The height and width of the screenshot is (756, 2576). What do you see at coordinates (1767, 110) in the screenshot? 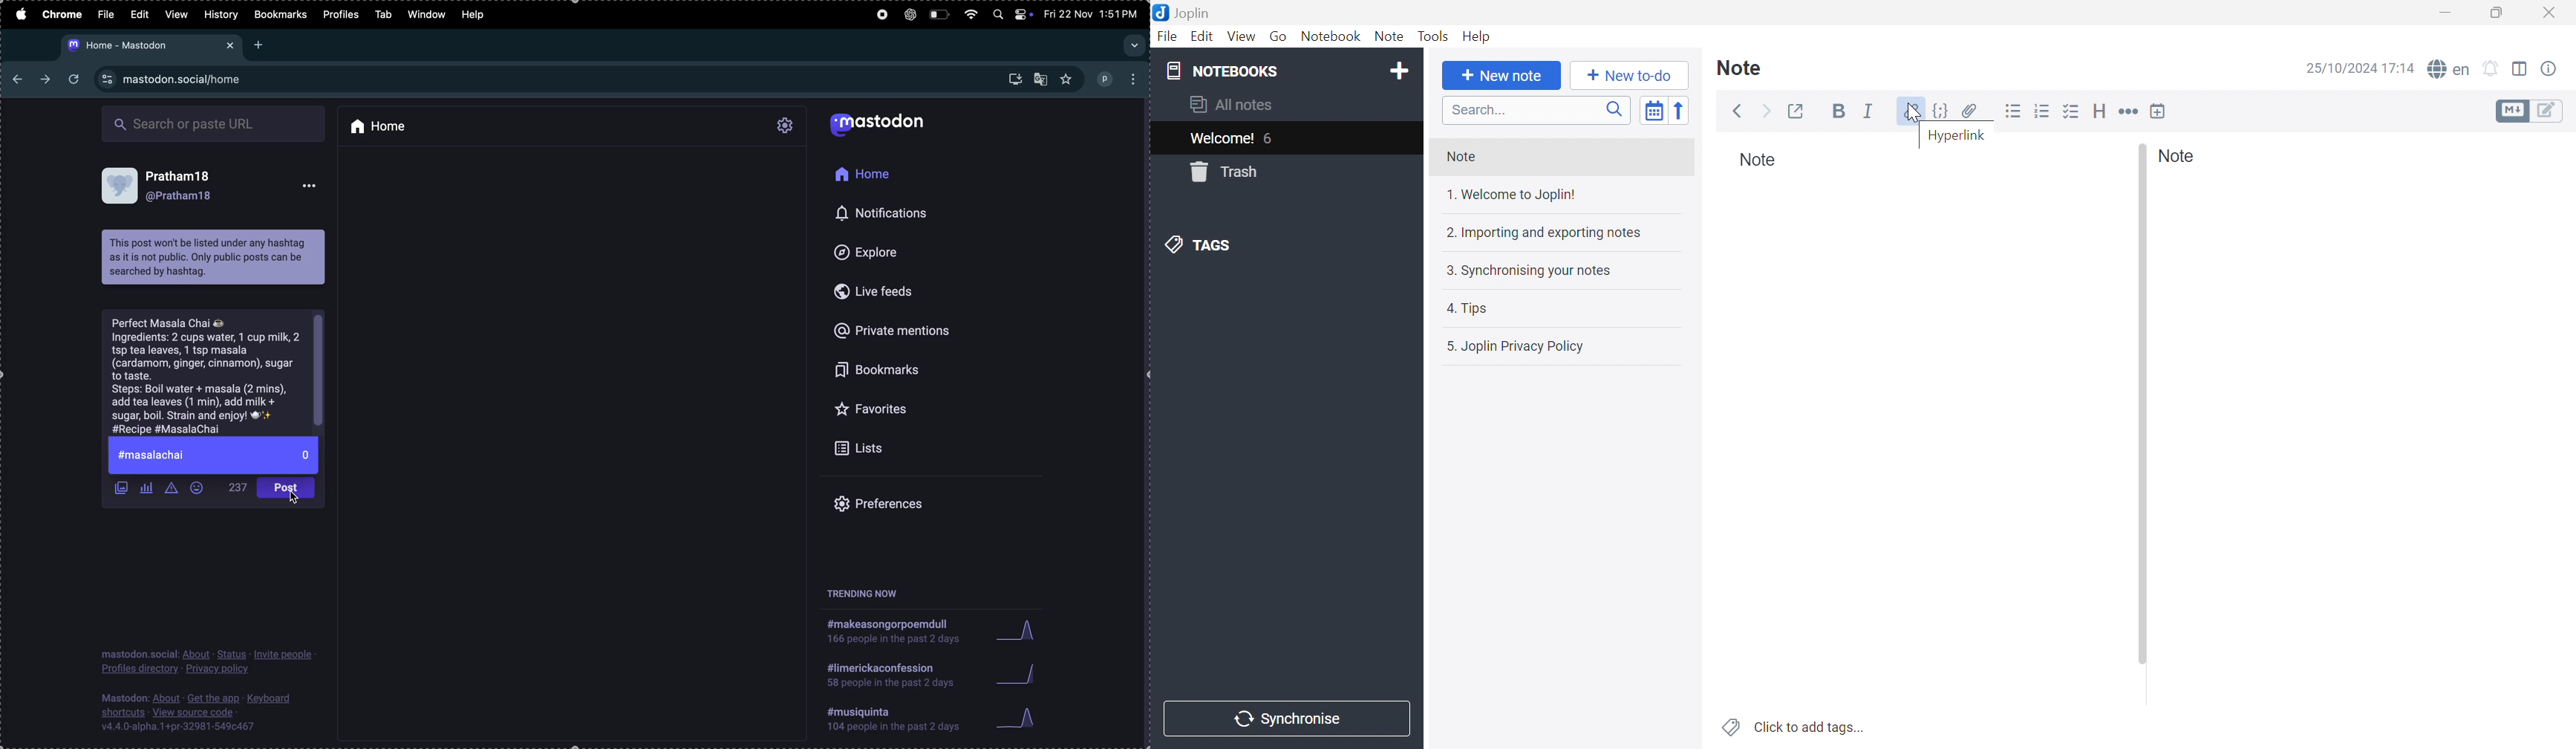
I see `Forward` at bounding box center [1767, 110].